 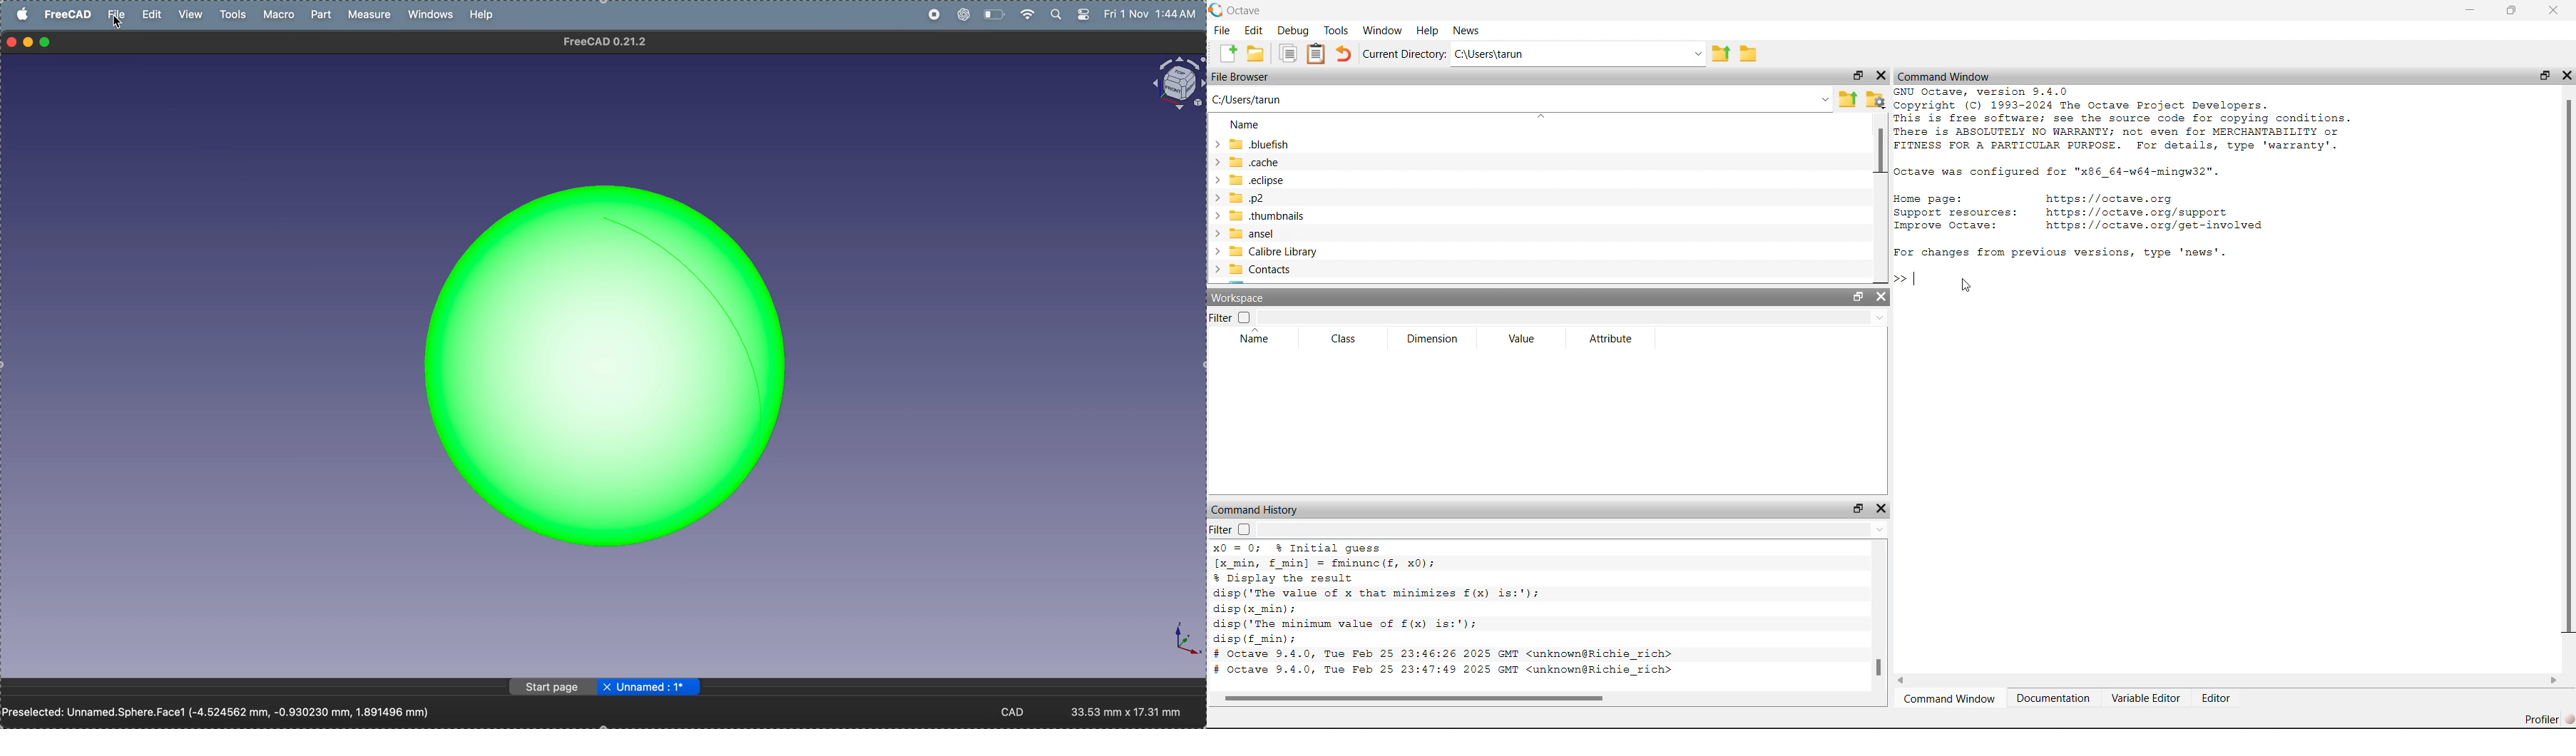 I want to click on view, so click(x=192, y=14).